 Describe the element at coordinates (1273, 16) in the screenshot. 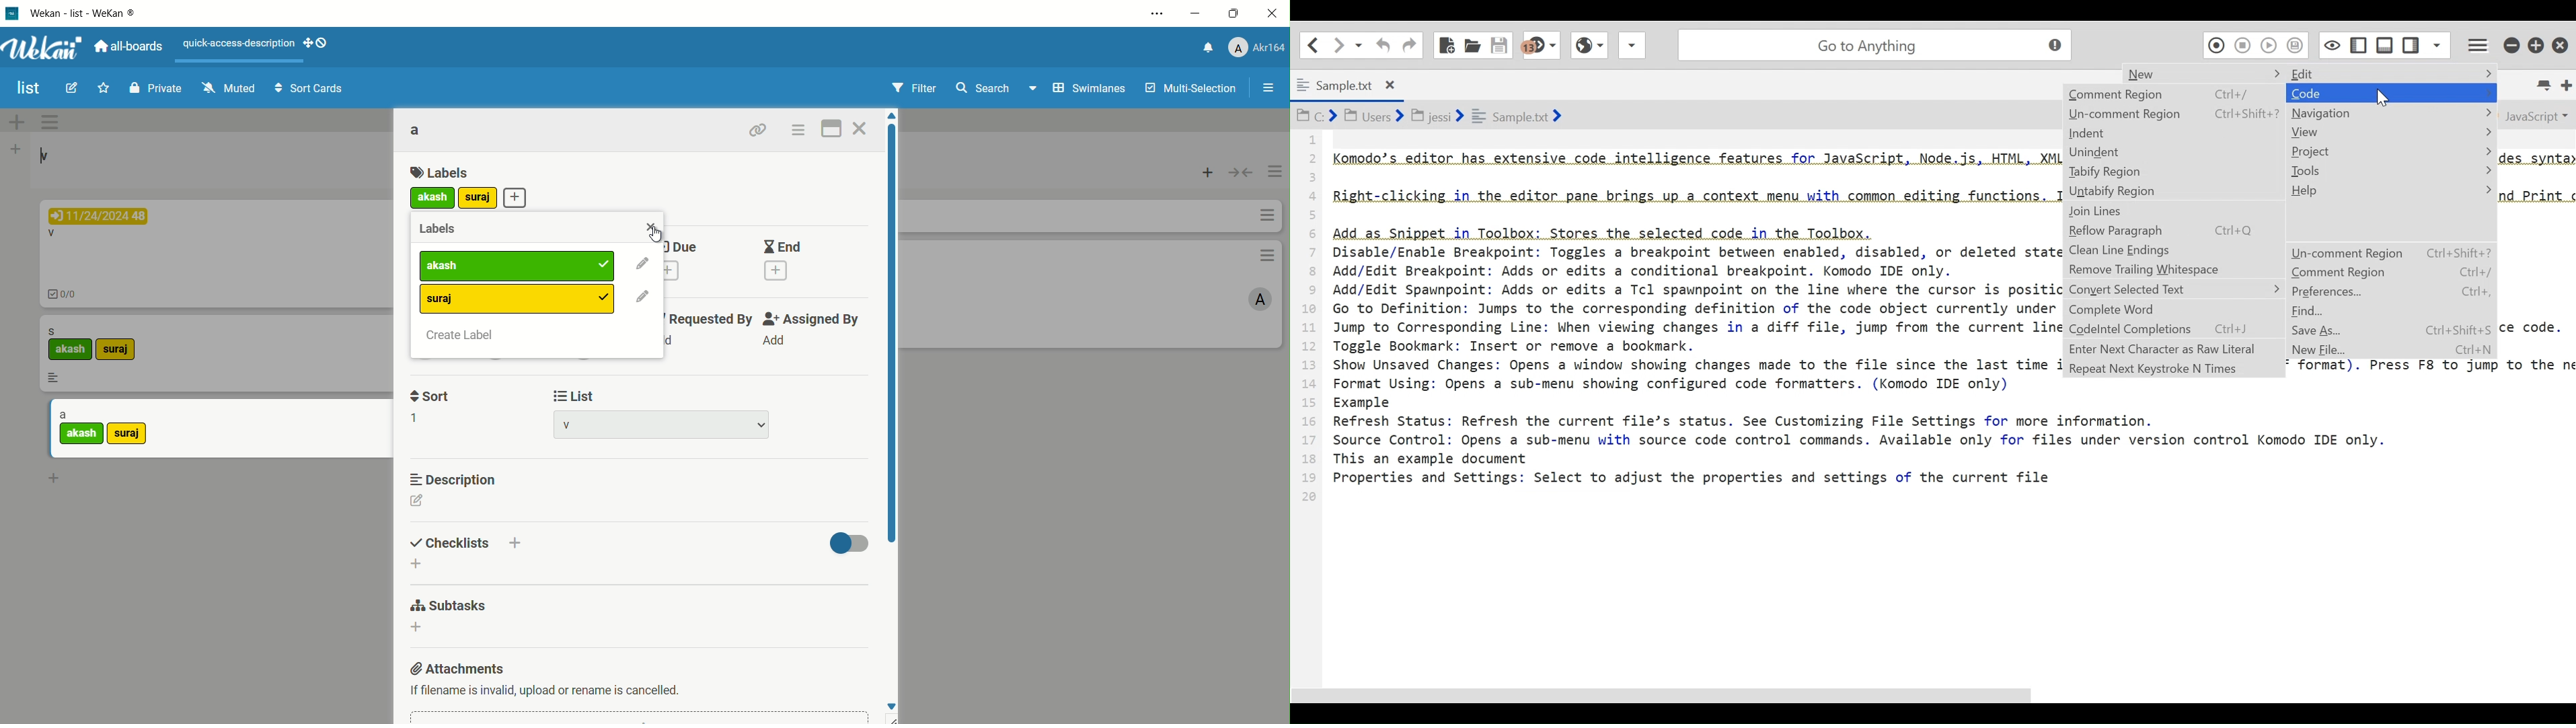

I see `close app` at that location.